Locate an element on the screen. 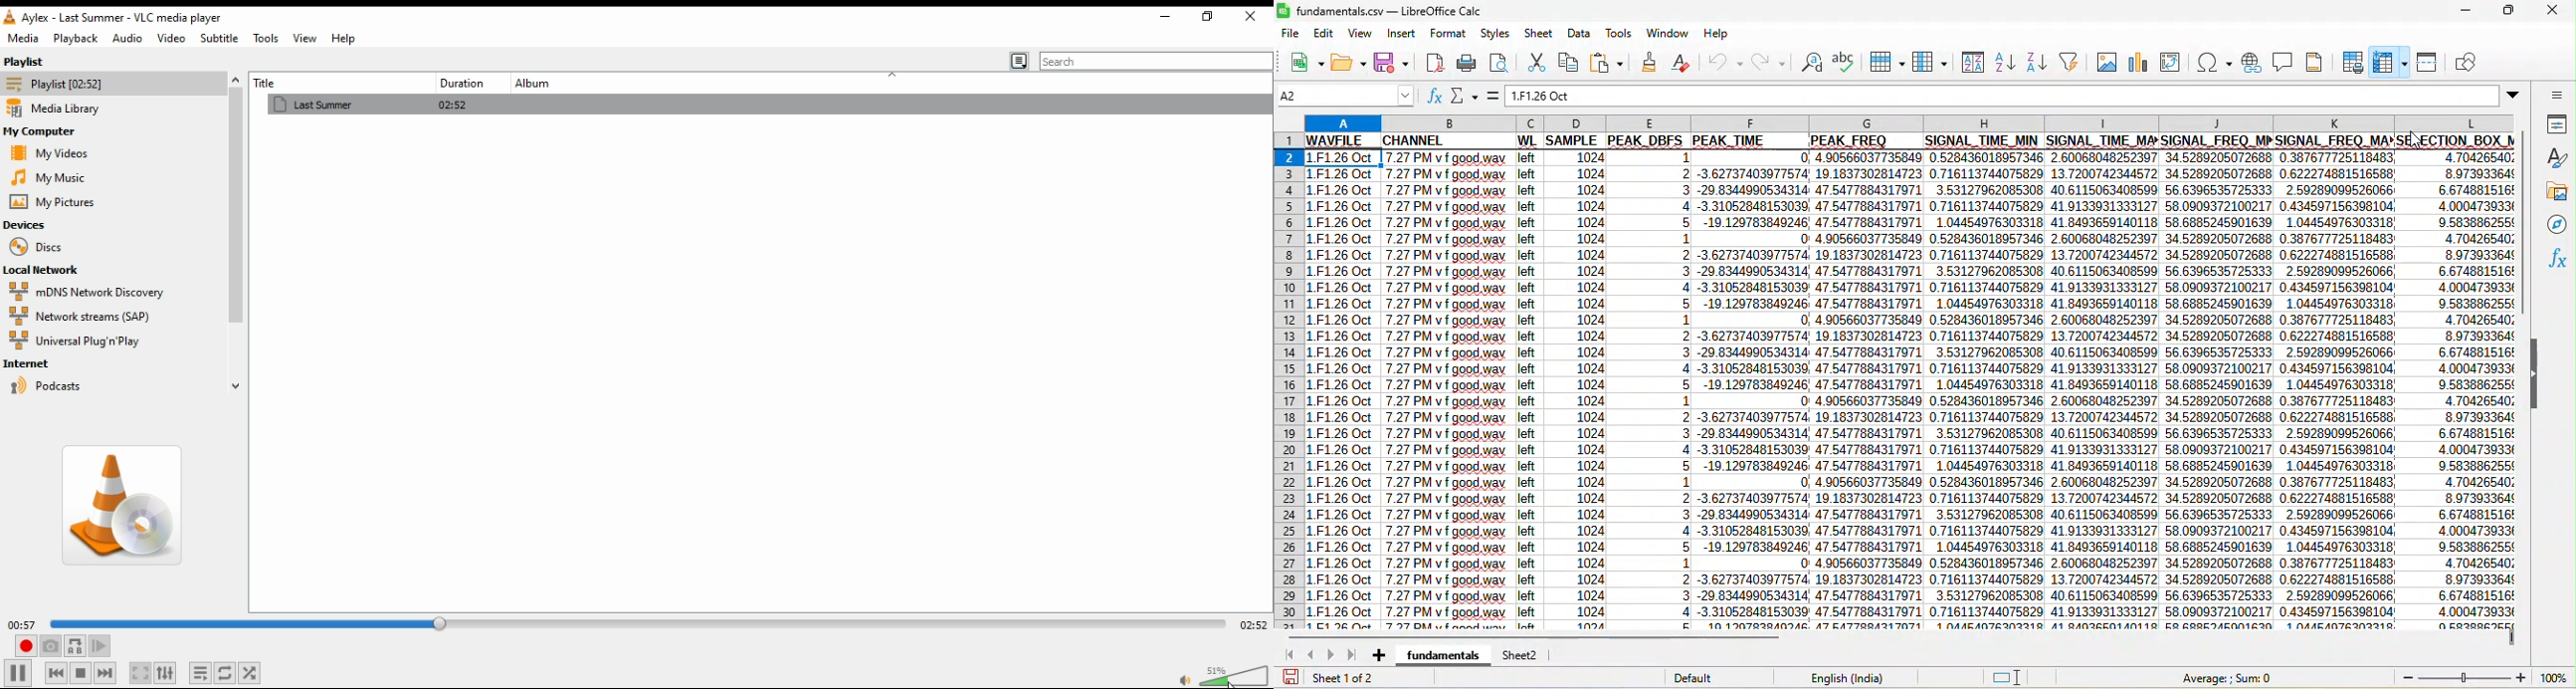 This screenshot has width=2576, height=700. average, sum =0 is located at coordinates (2236, 677).